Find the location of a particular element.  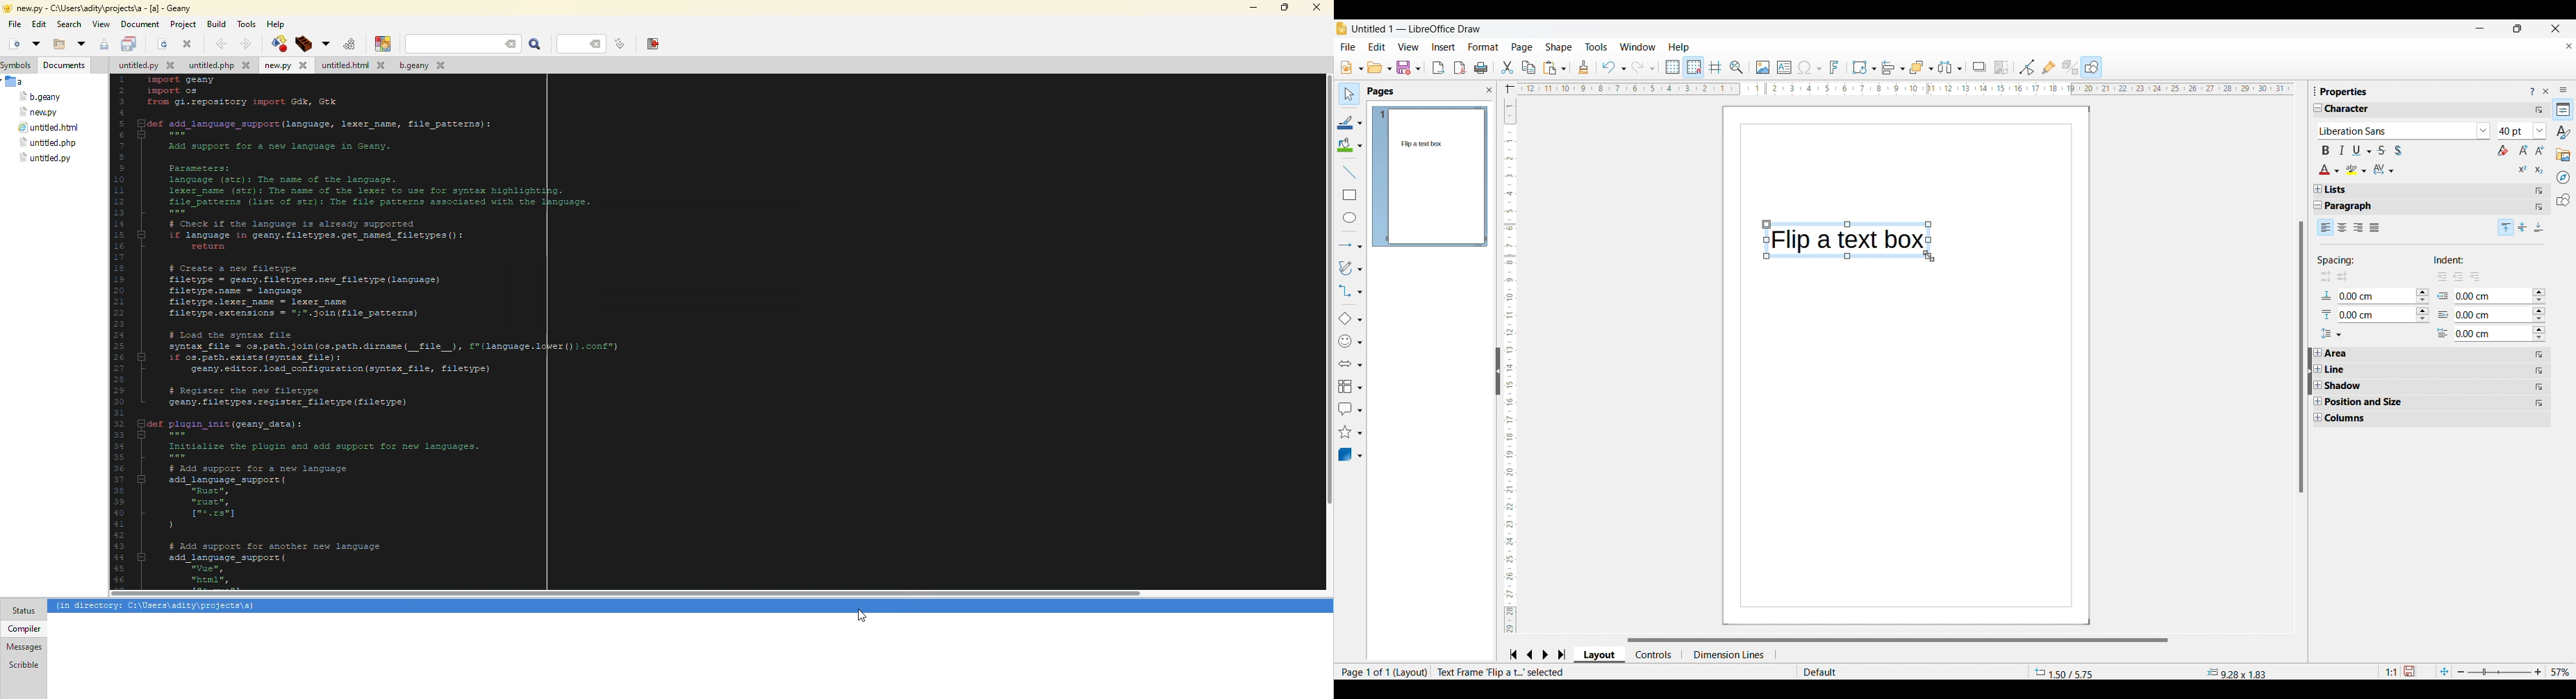

Change dimensions of sidebar is located at coordinates (2316, 91).